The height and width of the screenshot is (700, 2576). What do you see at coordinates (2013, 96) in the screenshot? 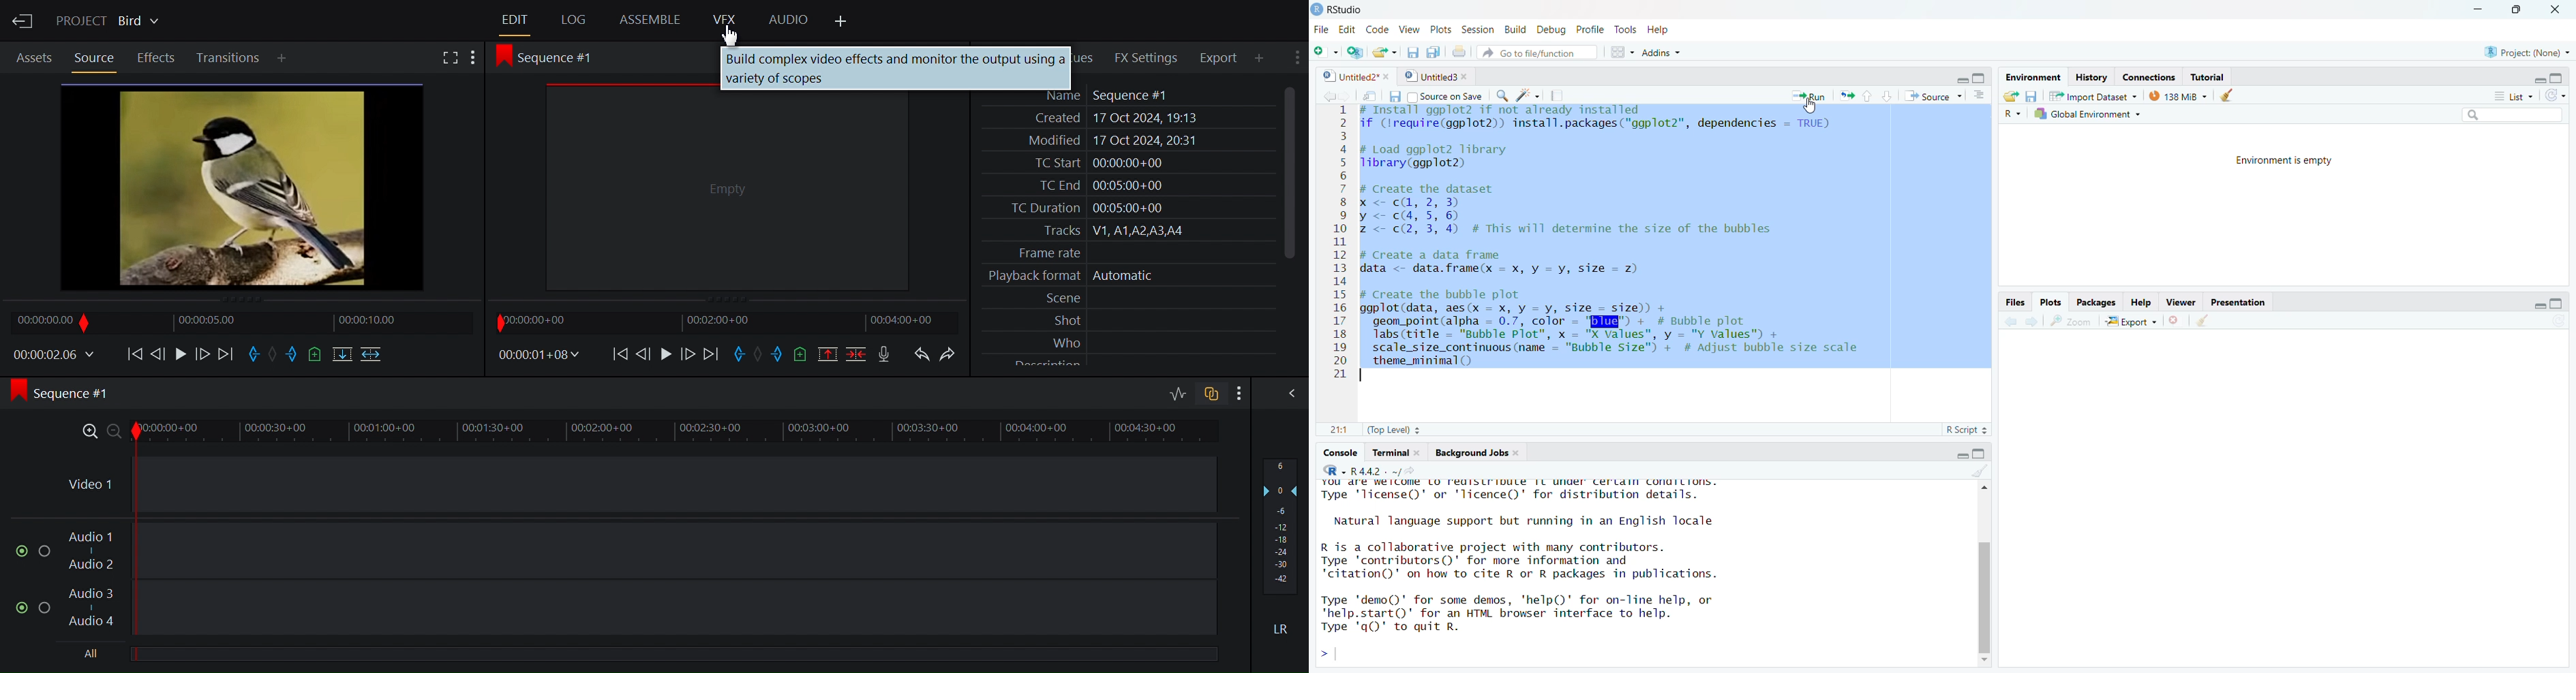
I see `Load workspaces` at bounding box center [2013, 96].